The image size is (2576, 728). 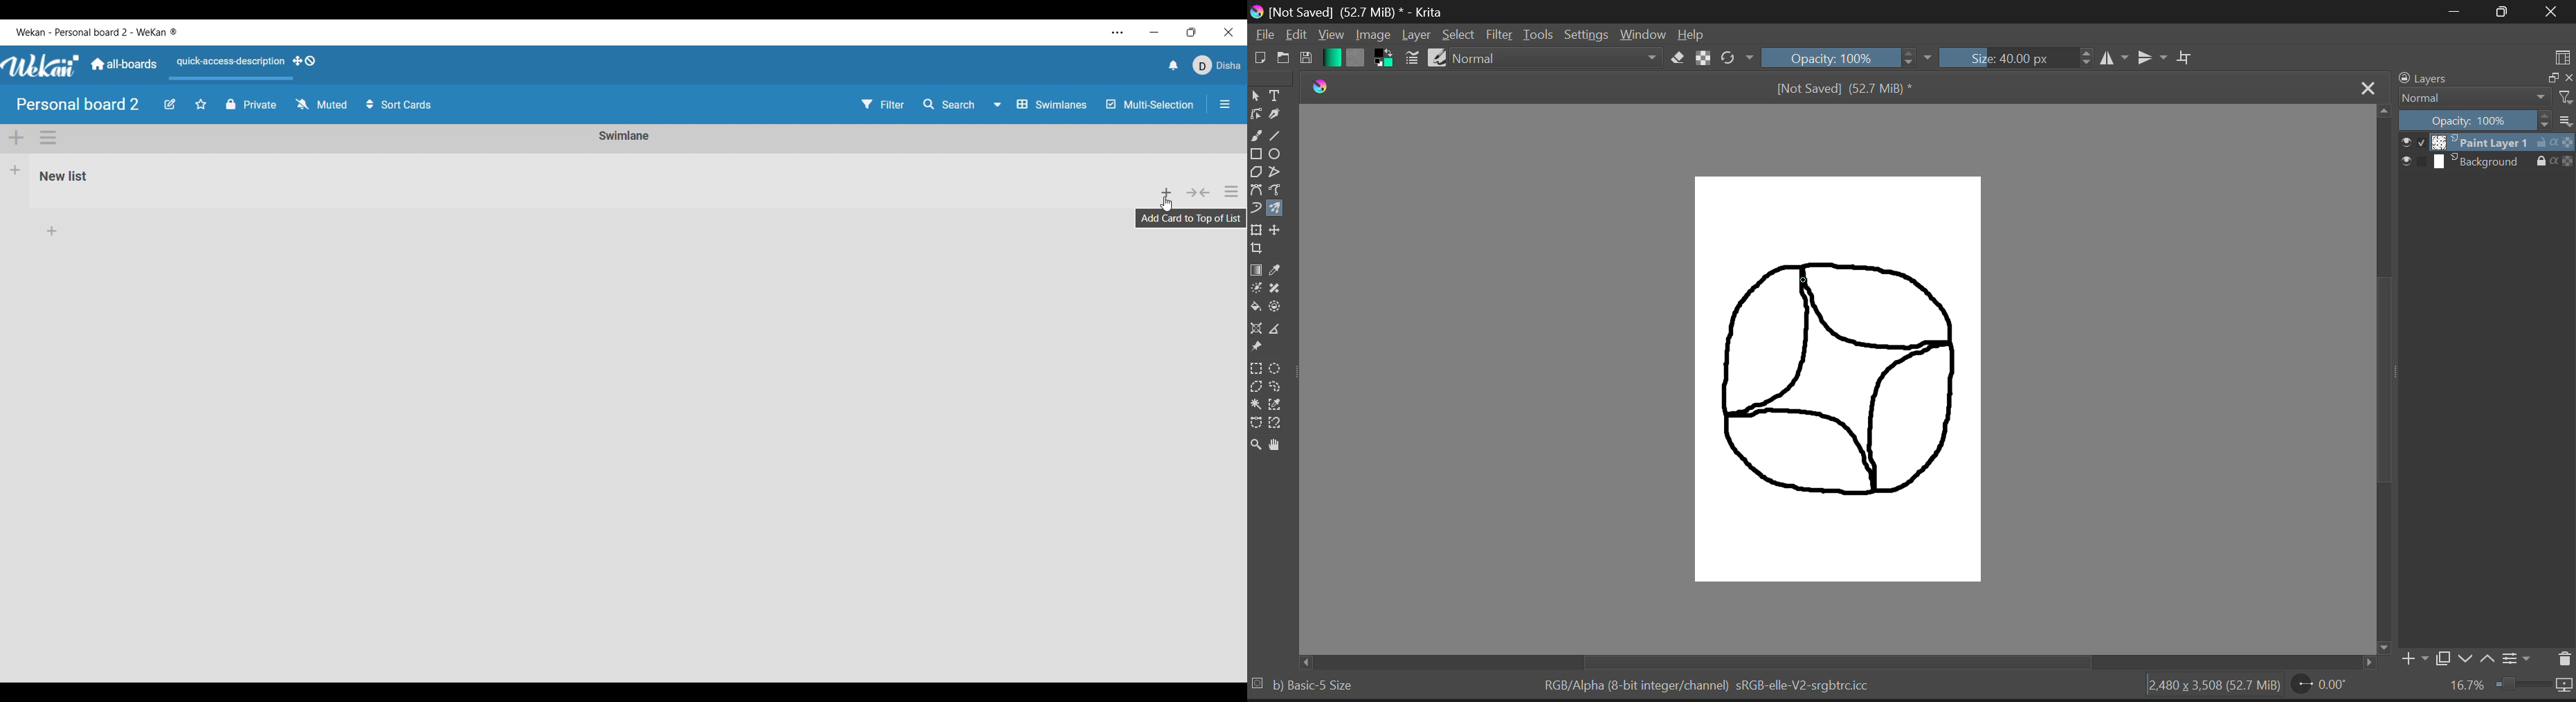 What do you see at coordinates (1232, 191) in the screenshot?
I see `List actions` at bounding box center [1232, 191].